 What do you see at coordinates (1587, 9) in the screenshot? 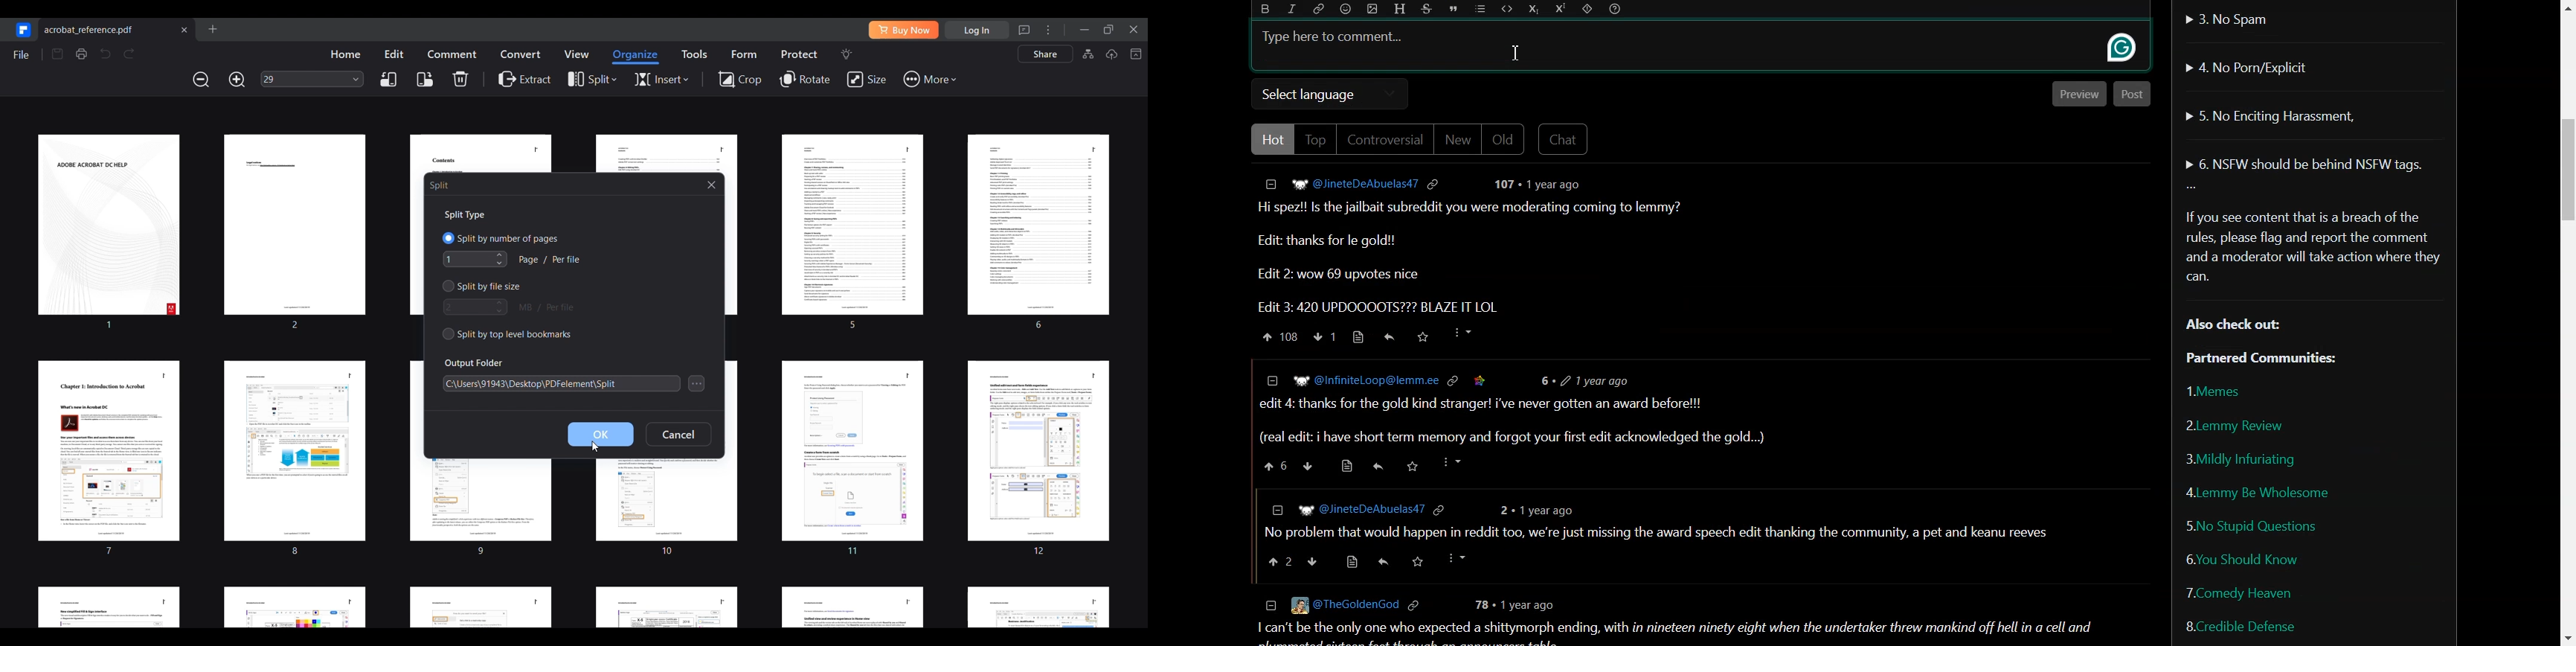
I see `Spoiler` at bounding box center [1587, 9].